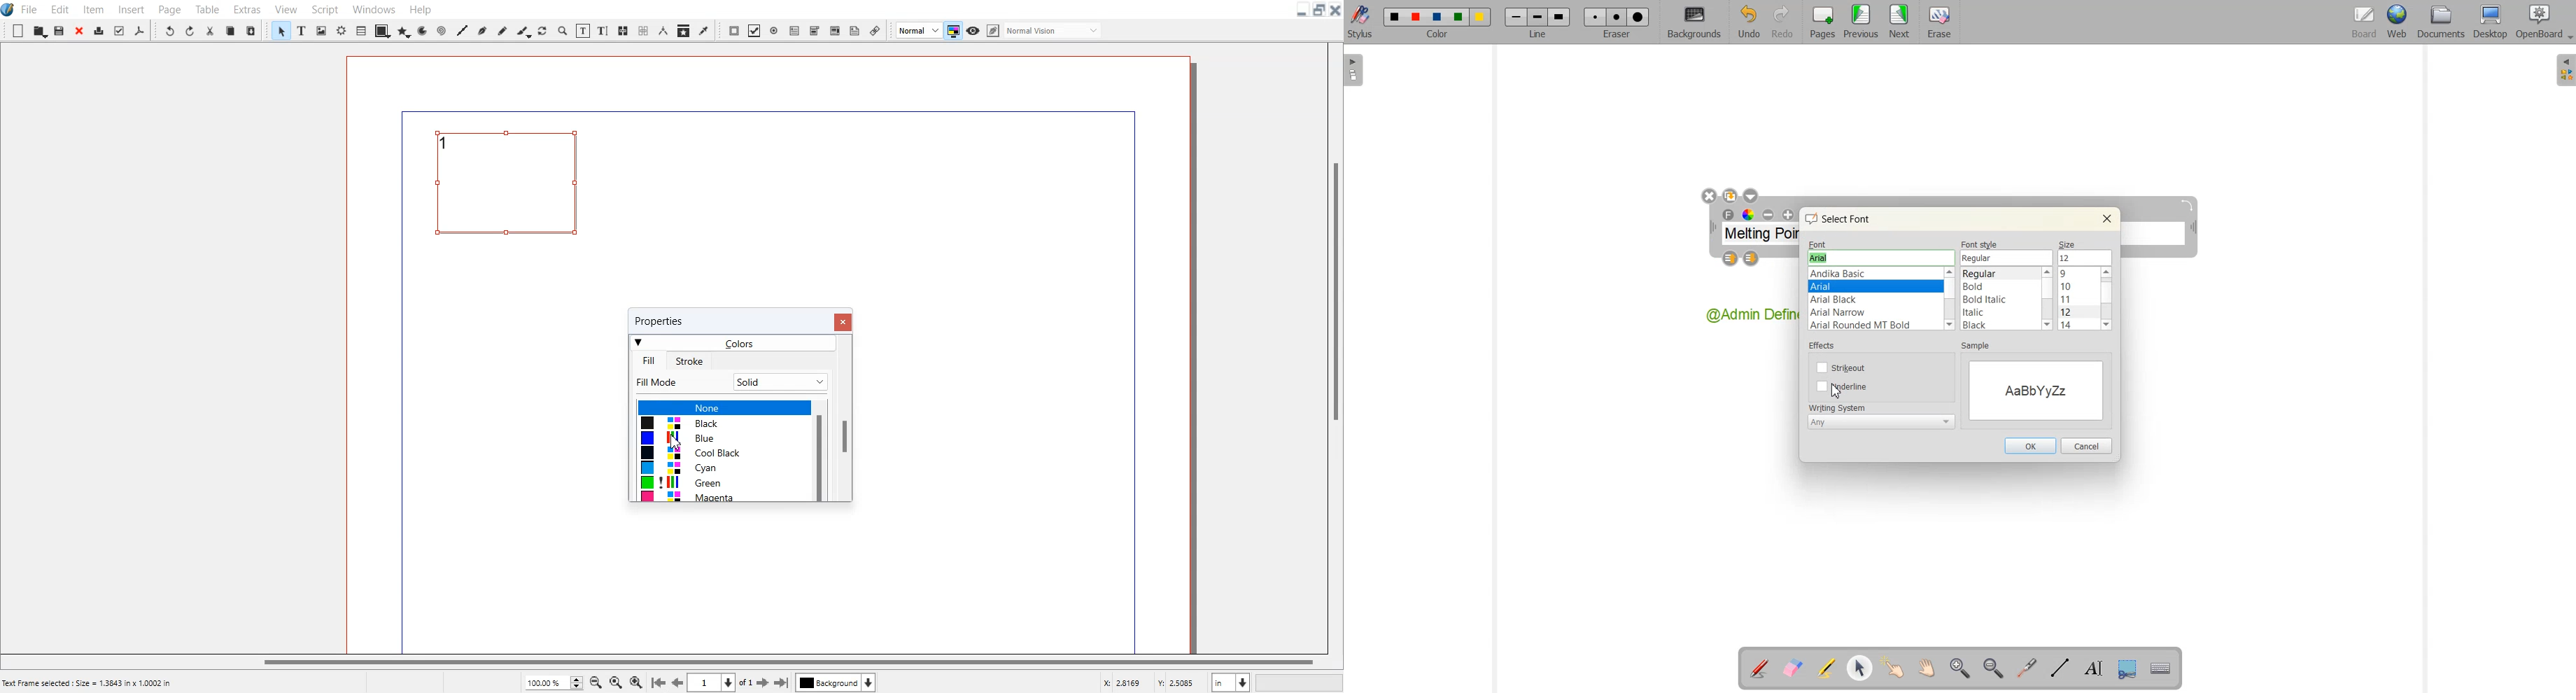 Image resolution: width=2576 pixels, height=700 pixels. I want to click on Measurement in inches, so click(1231, 682).